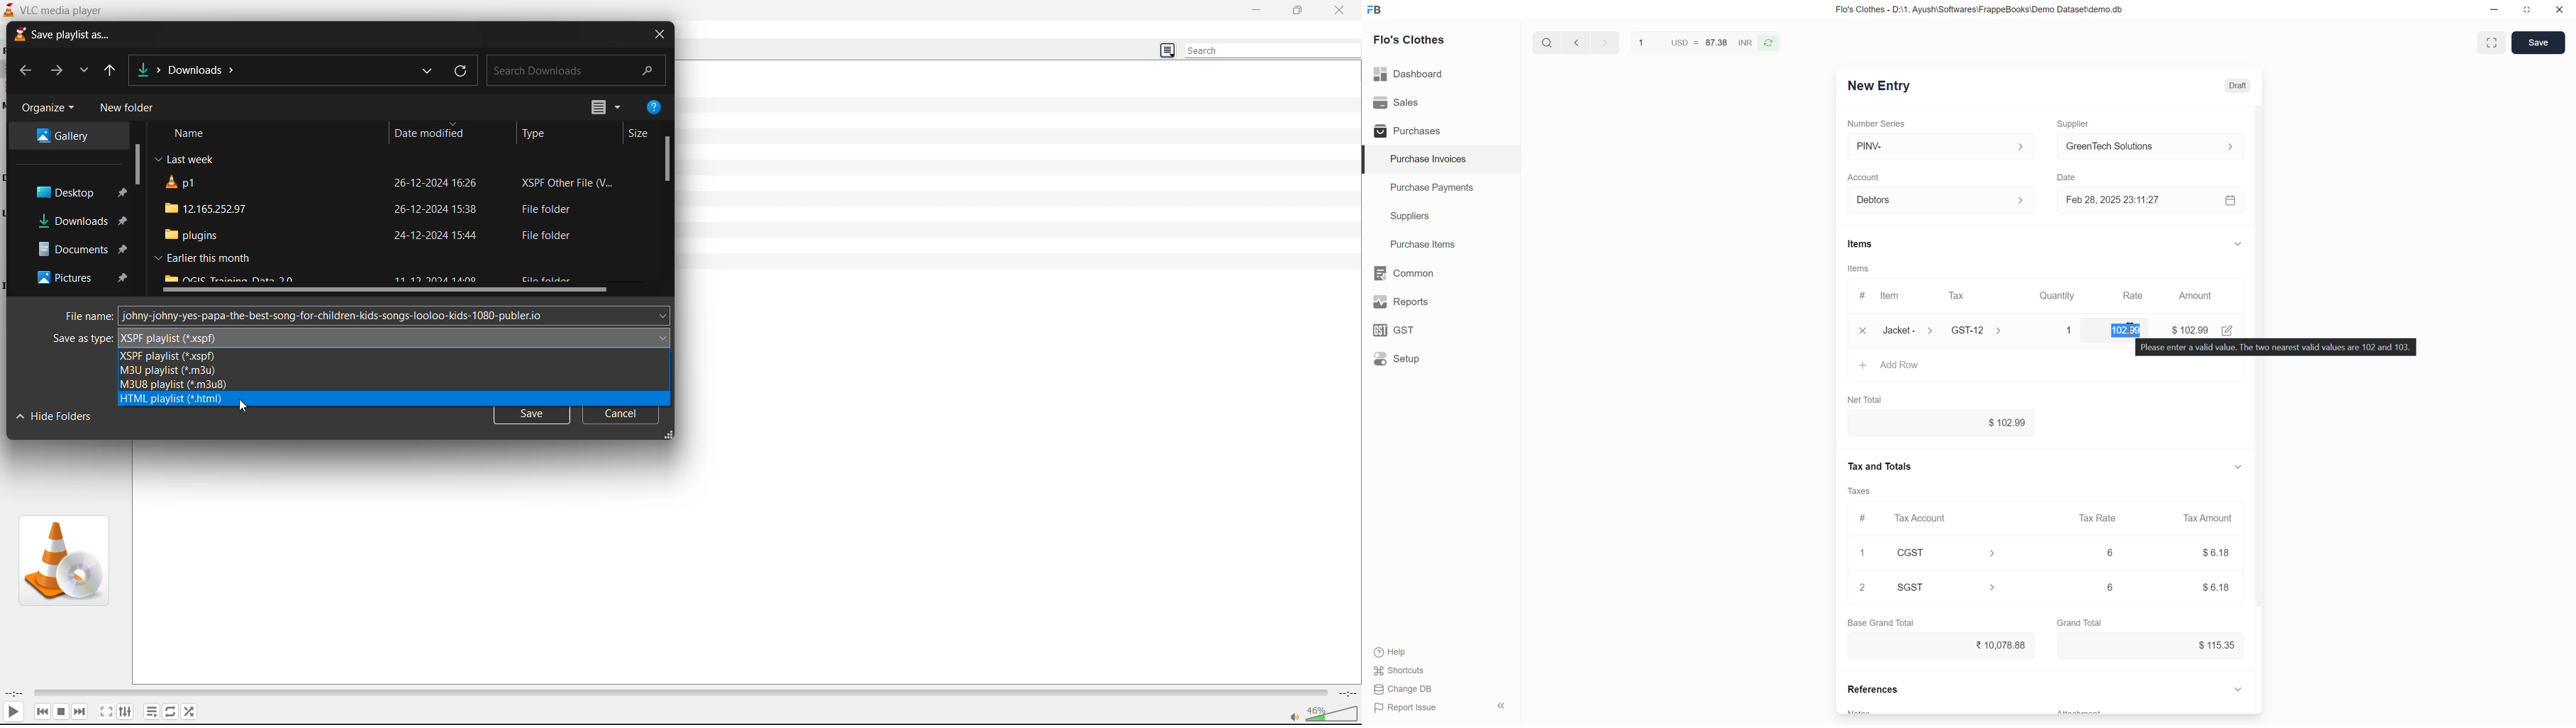  Describe the element at coordinates (166, 357) in the screenshot. I see `xspf playlist` at that location.